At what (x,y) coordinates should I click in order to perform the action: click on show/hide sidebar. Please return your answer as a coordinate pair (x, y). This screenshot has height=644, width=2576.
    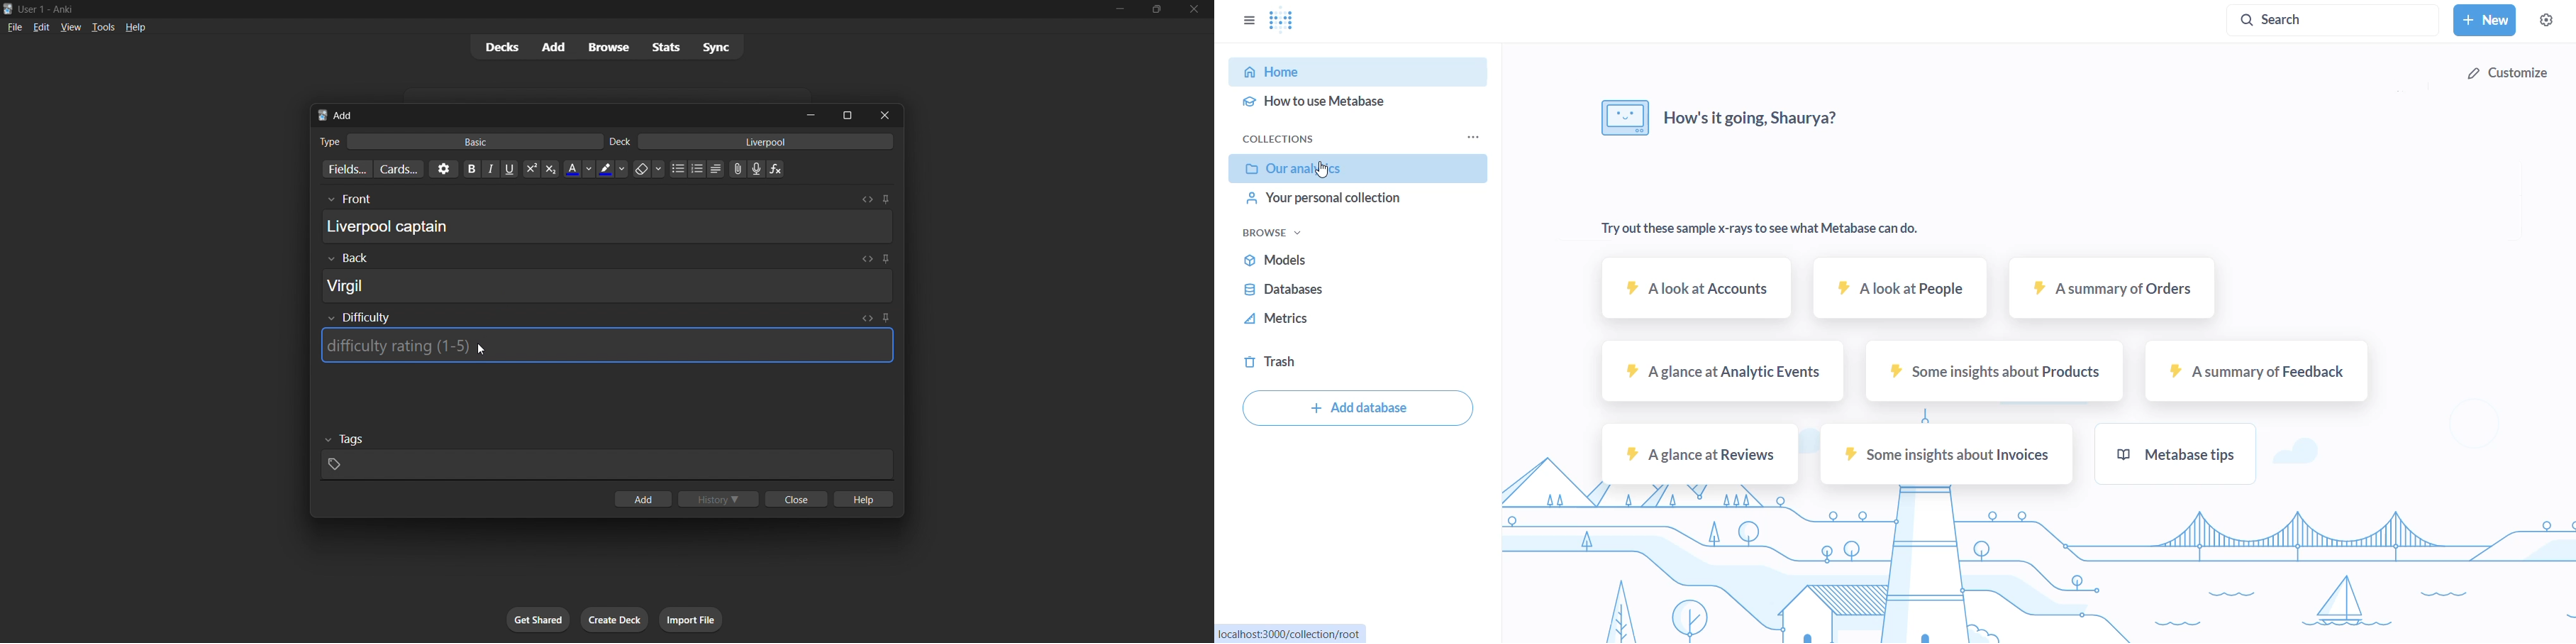
    Looking at the image, I should click on (1245, 19).